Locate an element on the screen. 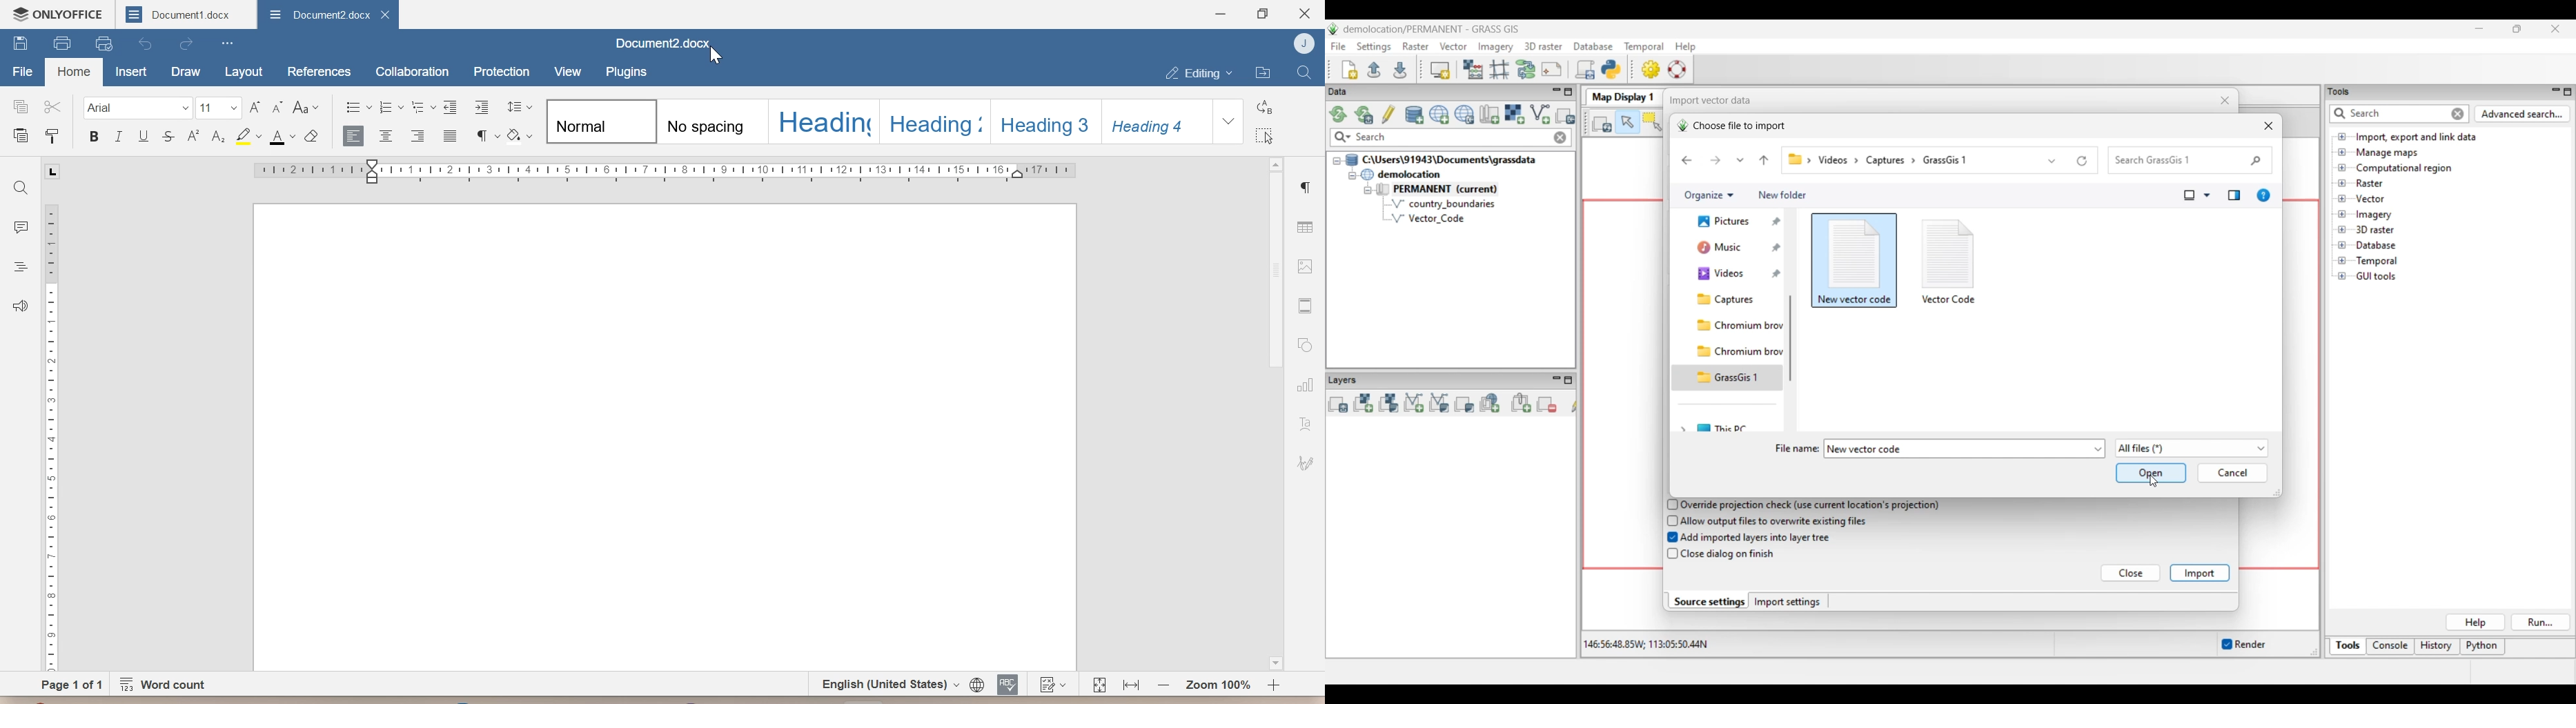 The height and width of the screenshot is (728, 2576). Cut is located at coordinates (53, 106).